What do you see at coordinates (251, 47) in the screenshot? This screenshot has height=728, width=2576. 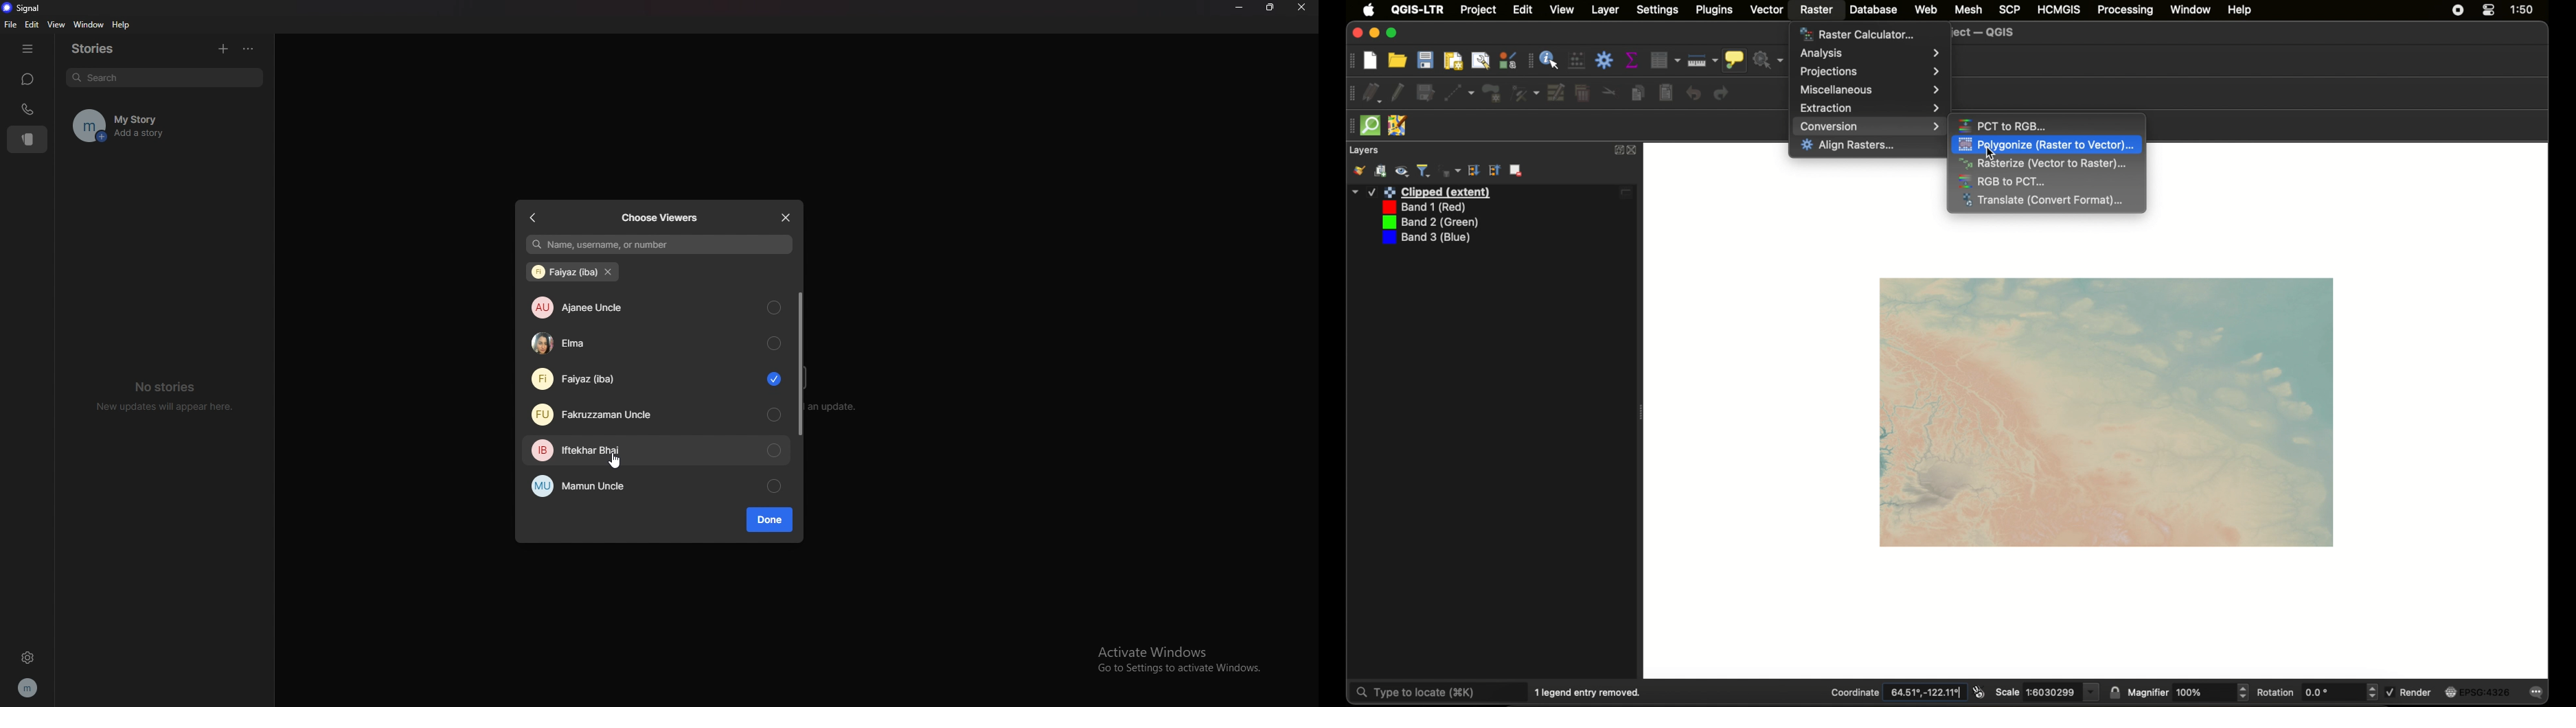 I see `options` at bounding box center [251, 47].